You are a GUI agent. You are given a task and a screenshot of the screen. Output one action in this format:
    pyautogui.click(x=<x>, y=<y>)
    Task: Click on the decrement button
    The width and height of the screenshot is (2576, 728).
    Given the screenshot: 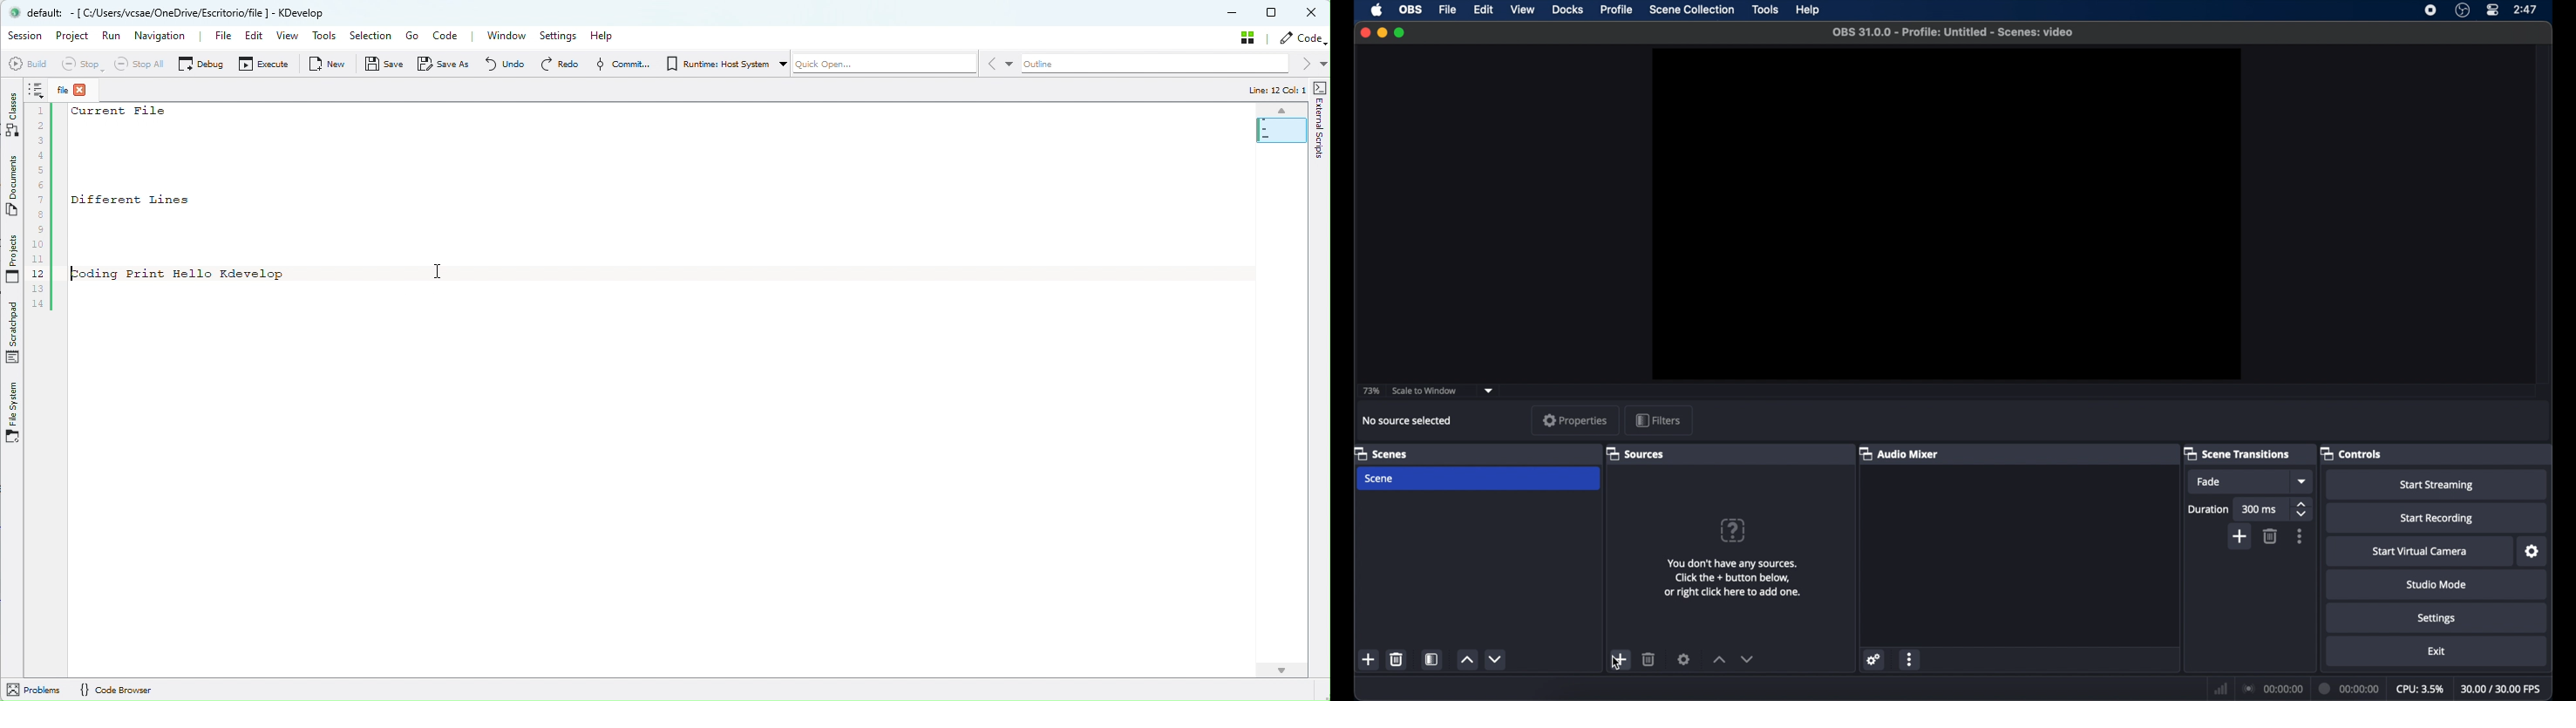 What is the action you would take?
    pyautogui.click(x=1747, y=659)
    